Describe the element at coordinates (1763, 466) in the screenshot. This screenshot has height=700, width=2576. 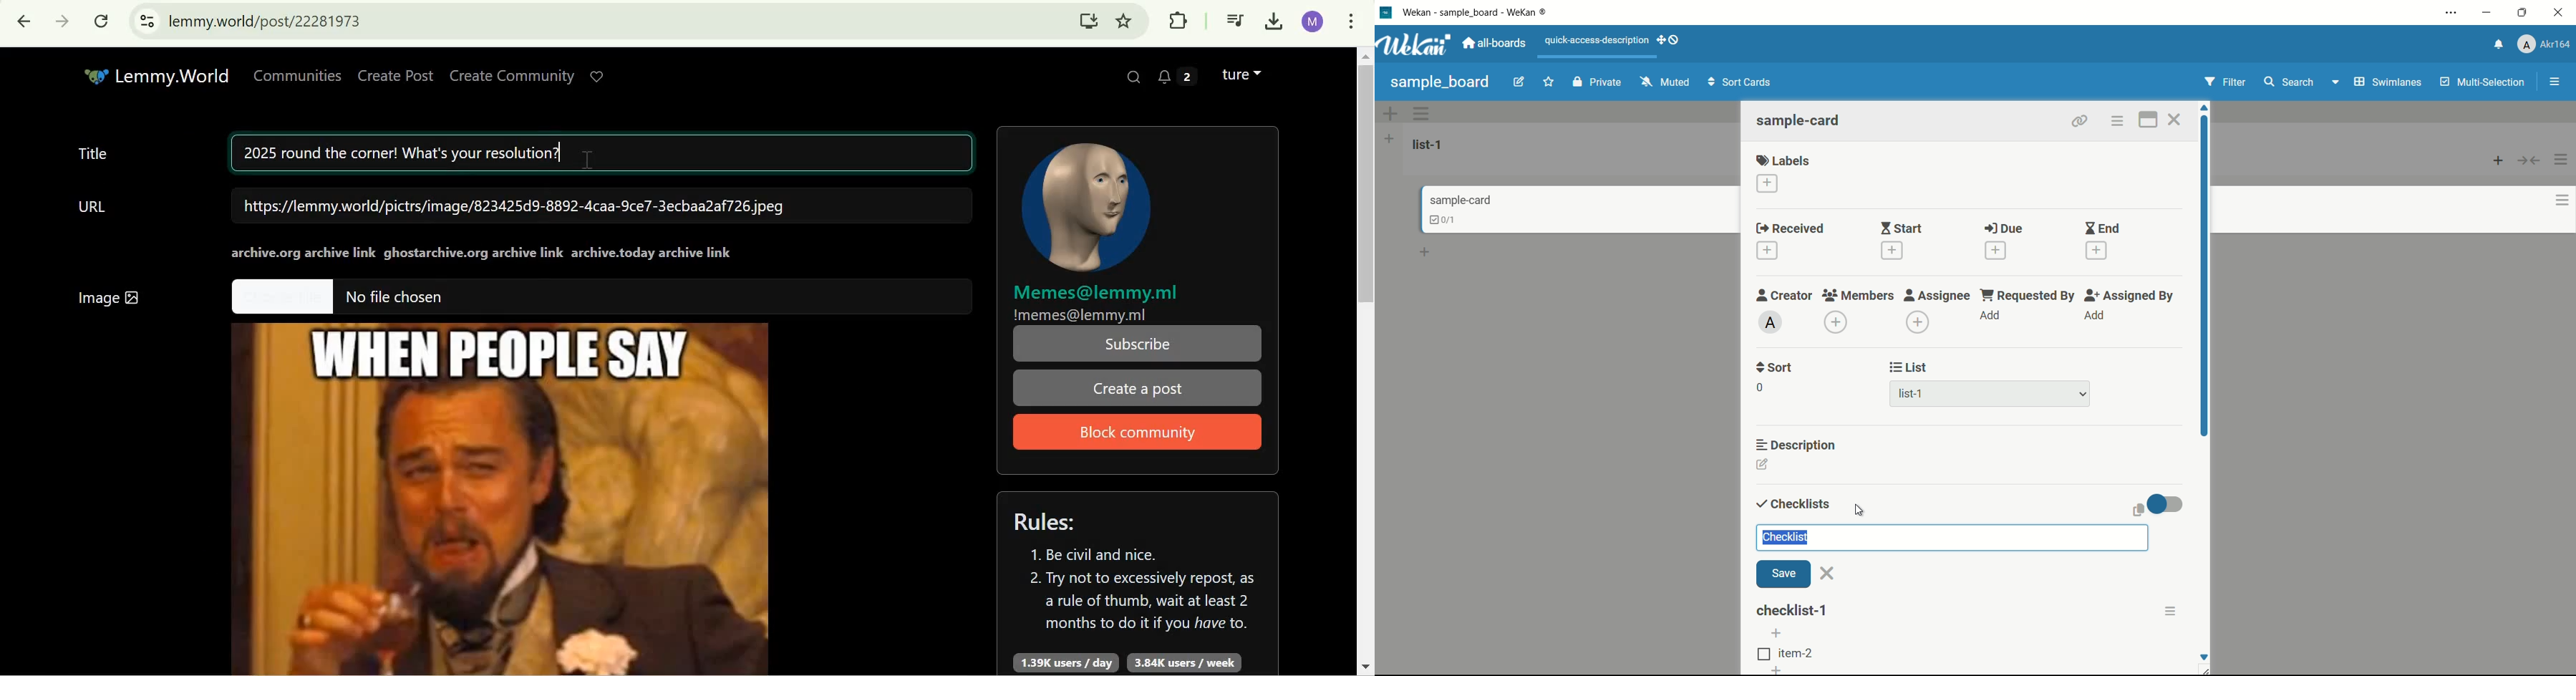
I see `add description` at that location.